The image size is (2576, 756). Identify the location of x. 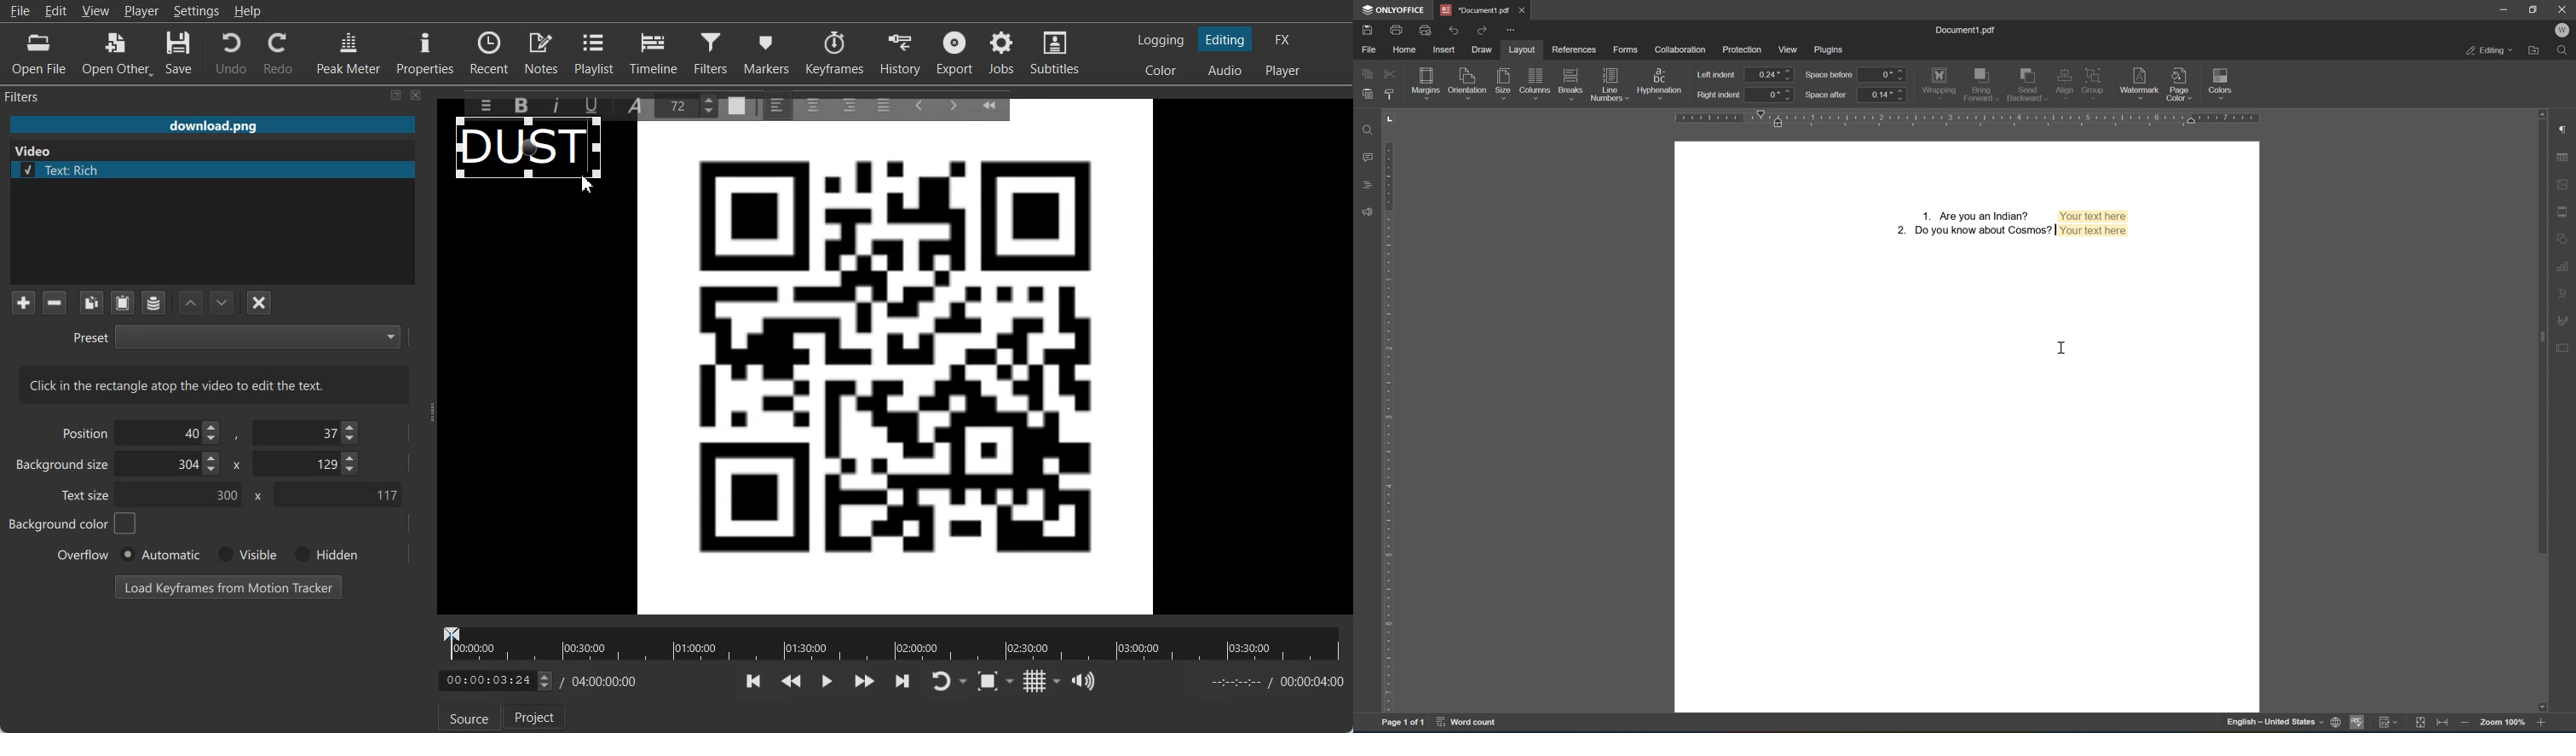
(234, 464).